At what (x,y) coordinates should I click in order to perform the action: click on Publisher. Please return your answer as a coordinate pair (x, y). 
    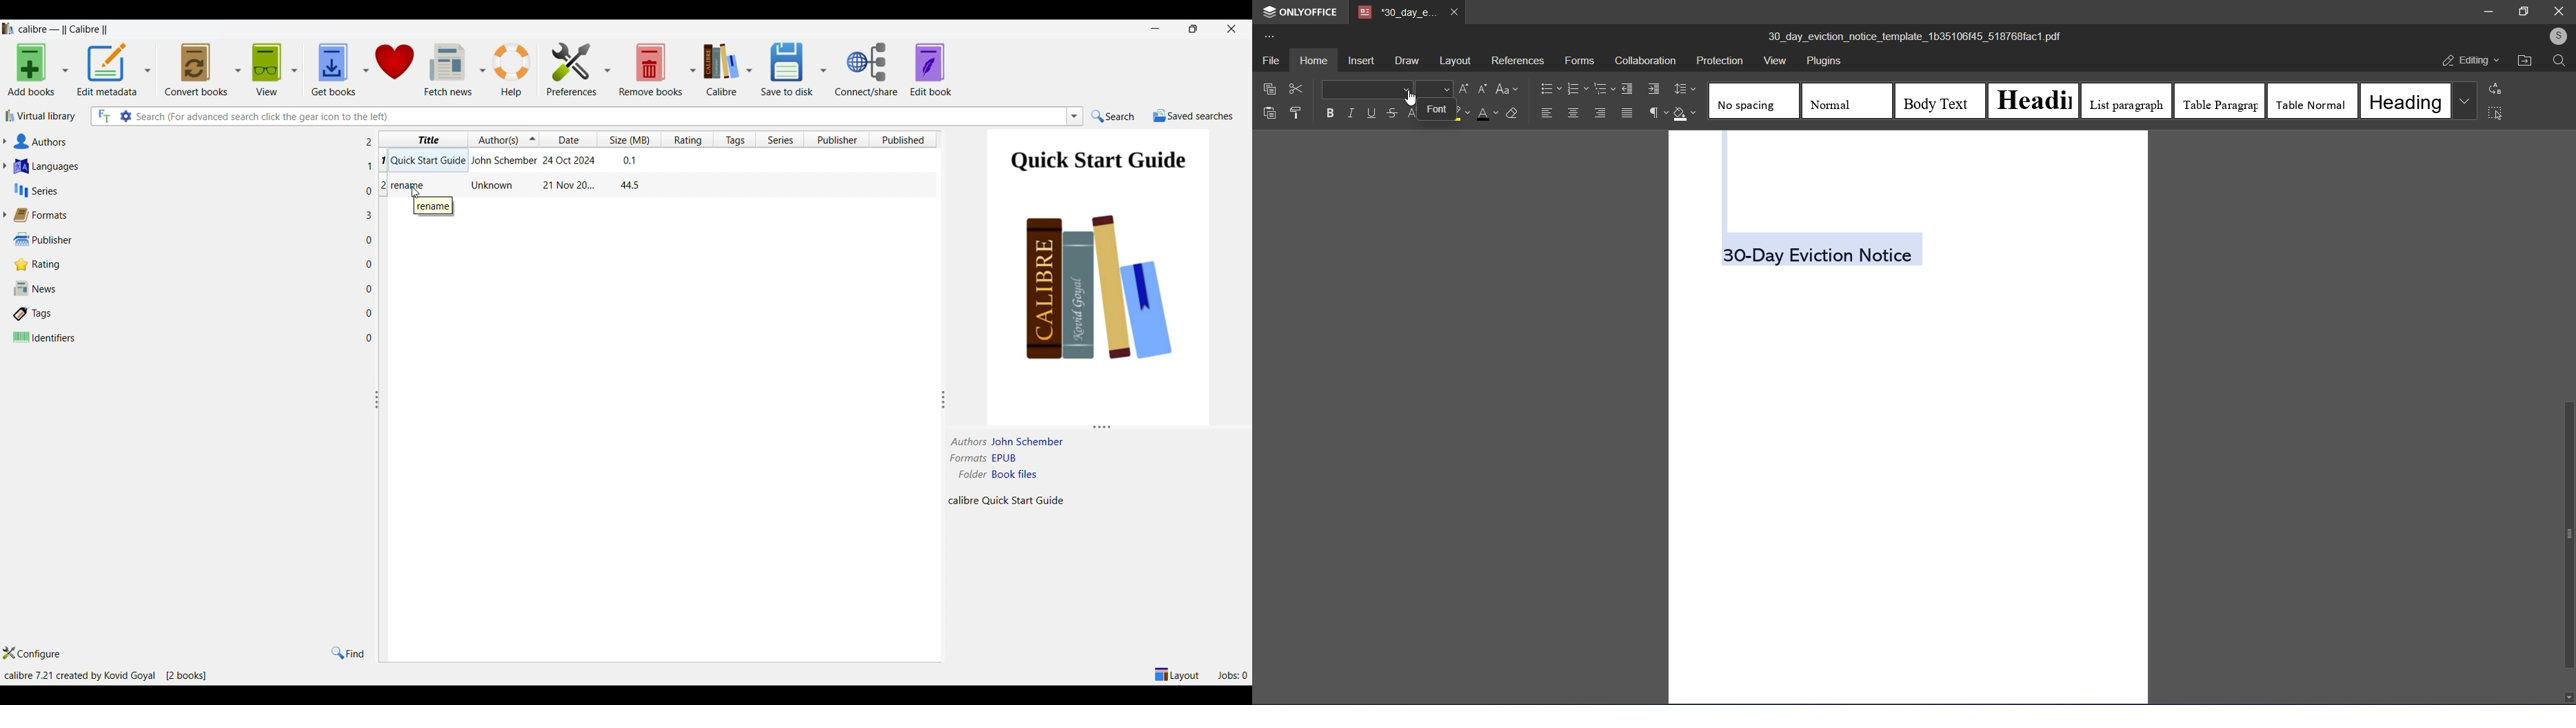
    Looking at the image, I should click on (185, 240).